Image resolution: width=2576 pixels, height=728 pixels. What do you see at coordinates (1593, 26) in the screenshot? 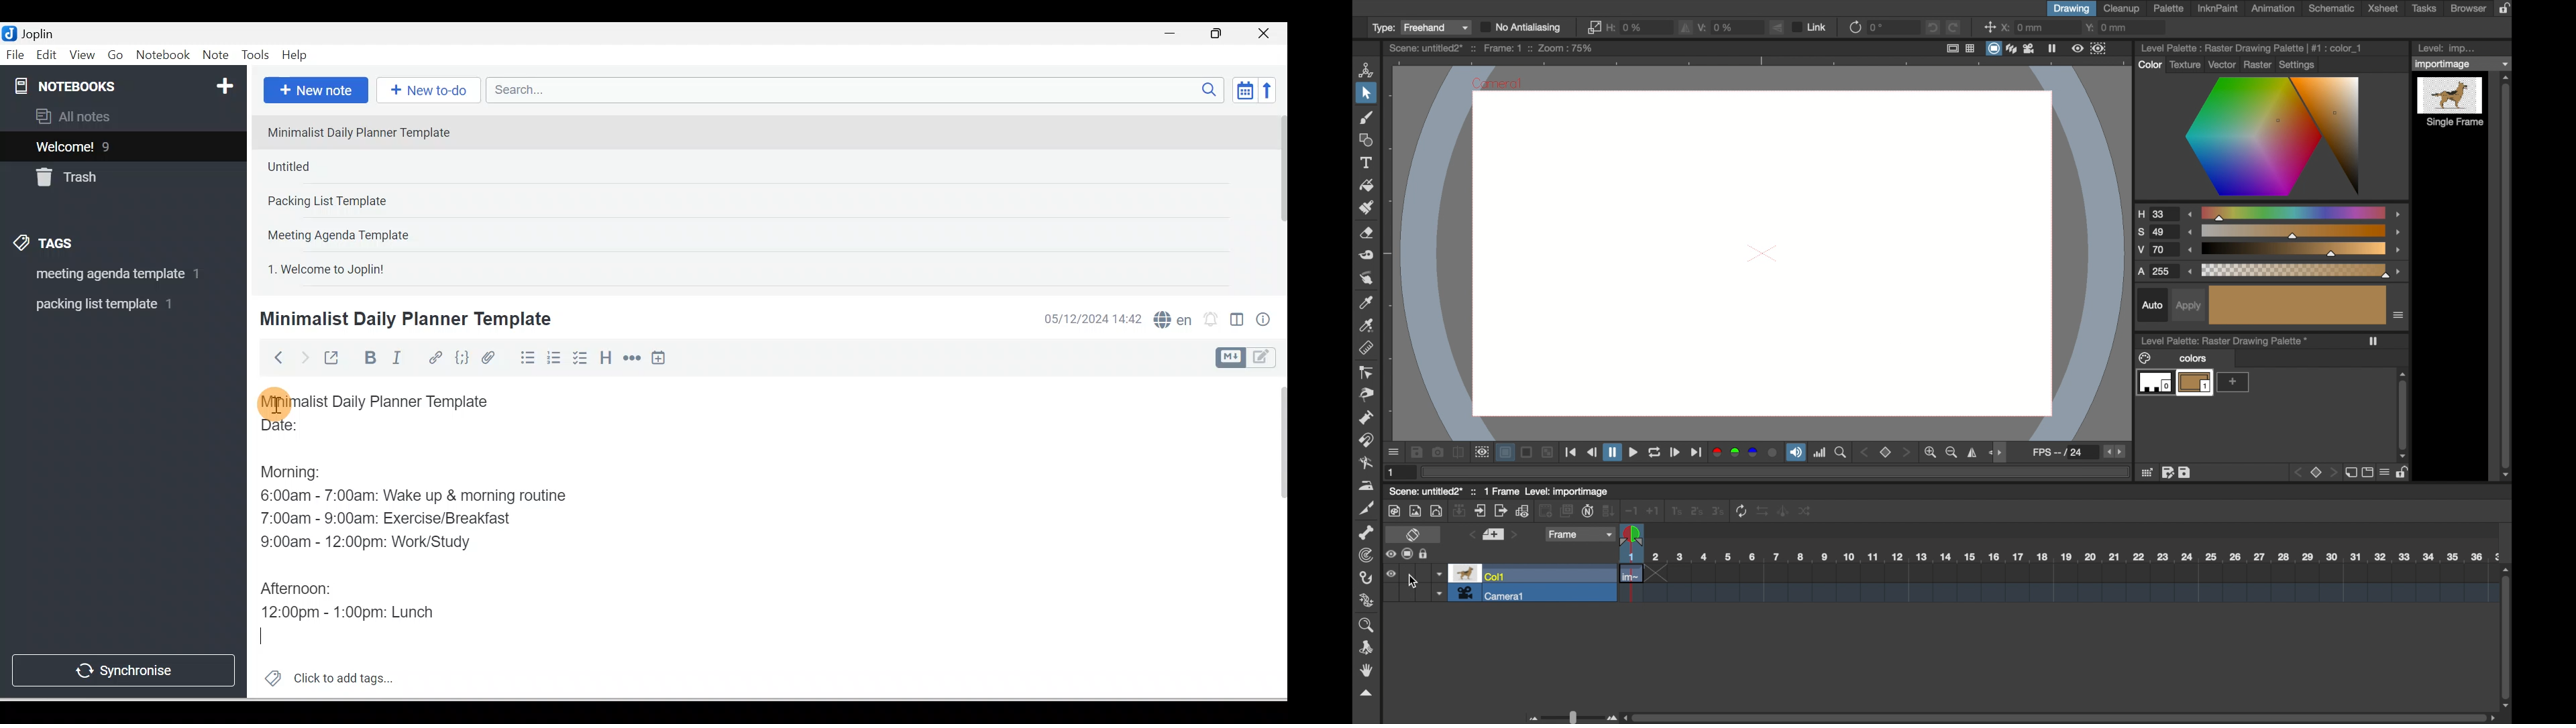
I see `link` at bounding box center [1593, 26].